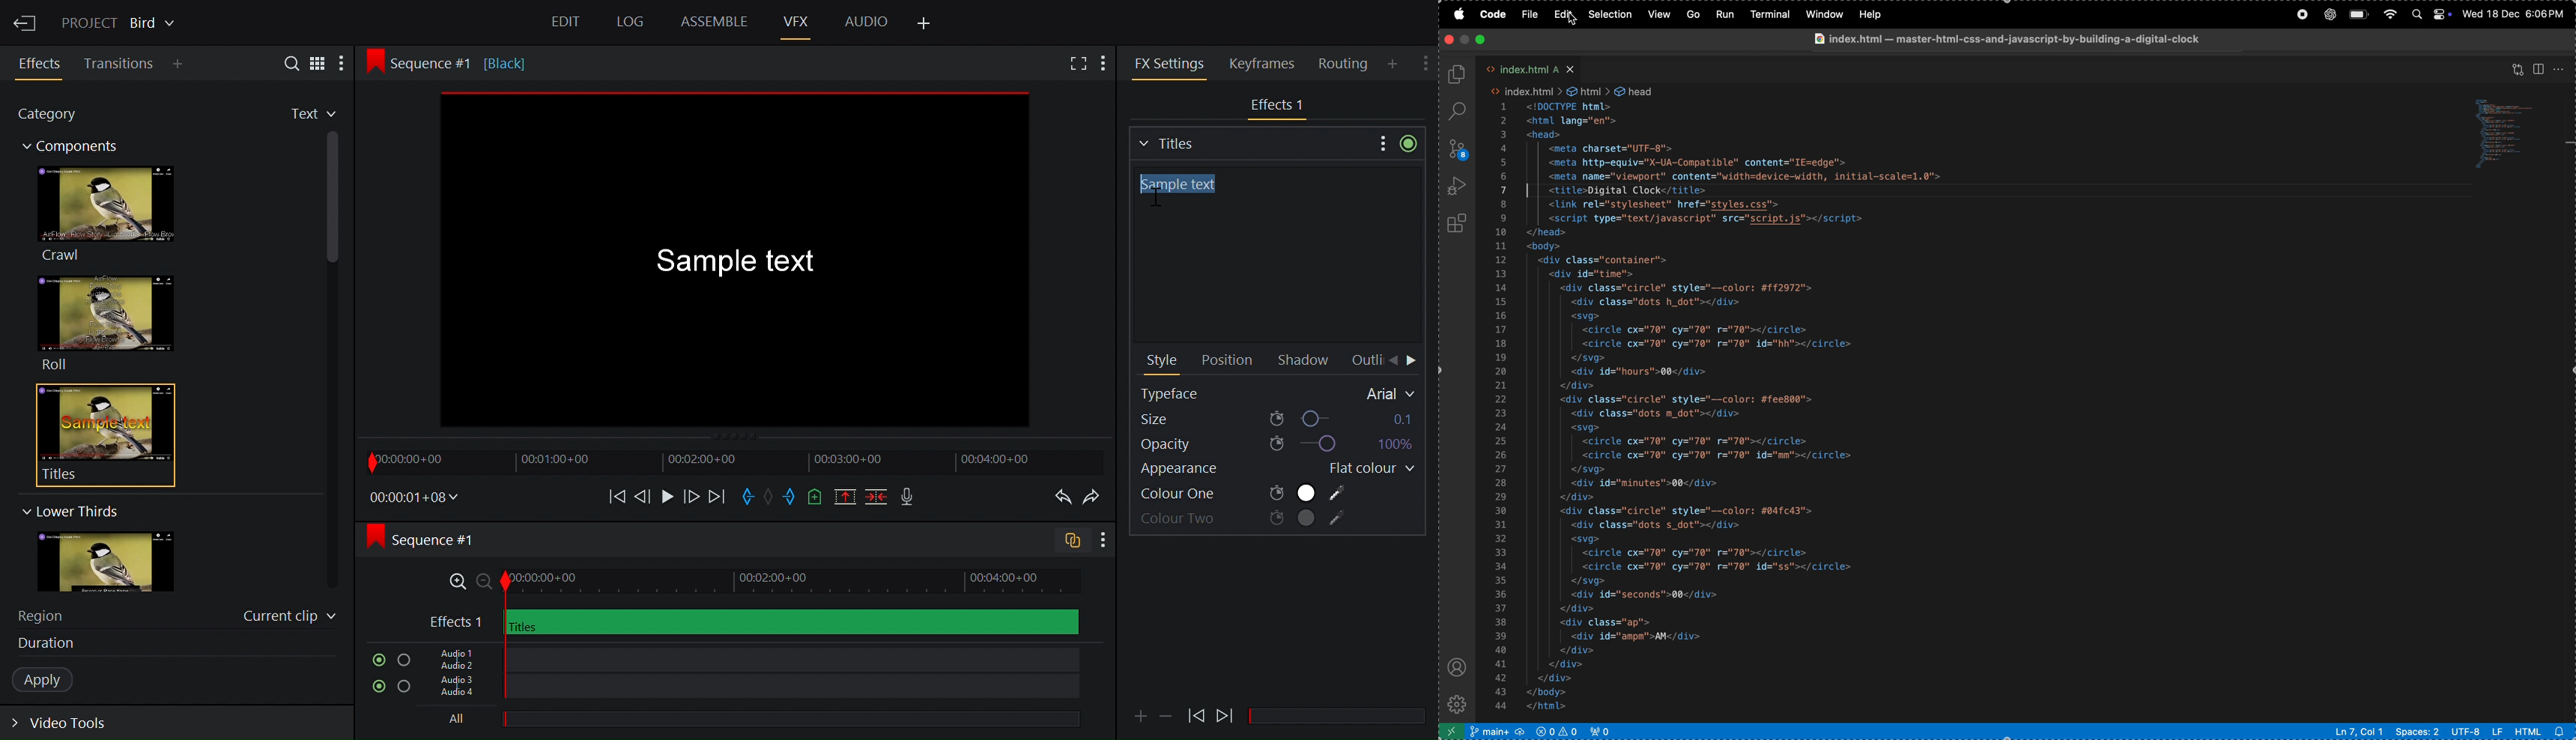  I want to click on Audio Track 3, Audio Track 4, so click(751, 690).